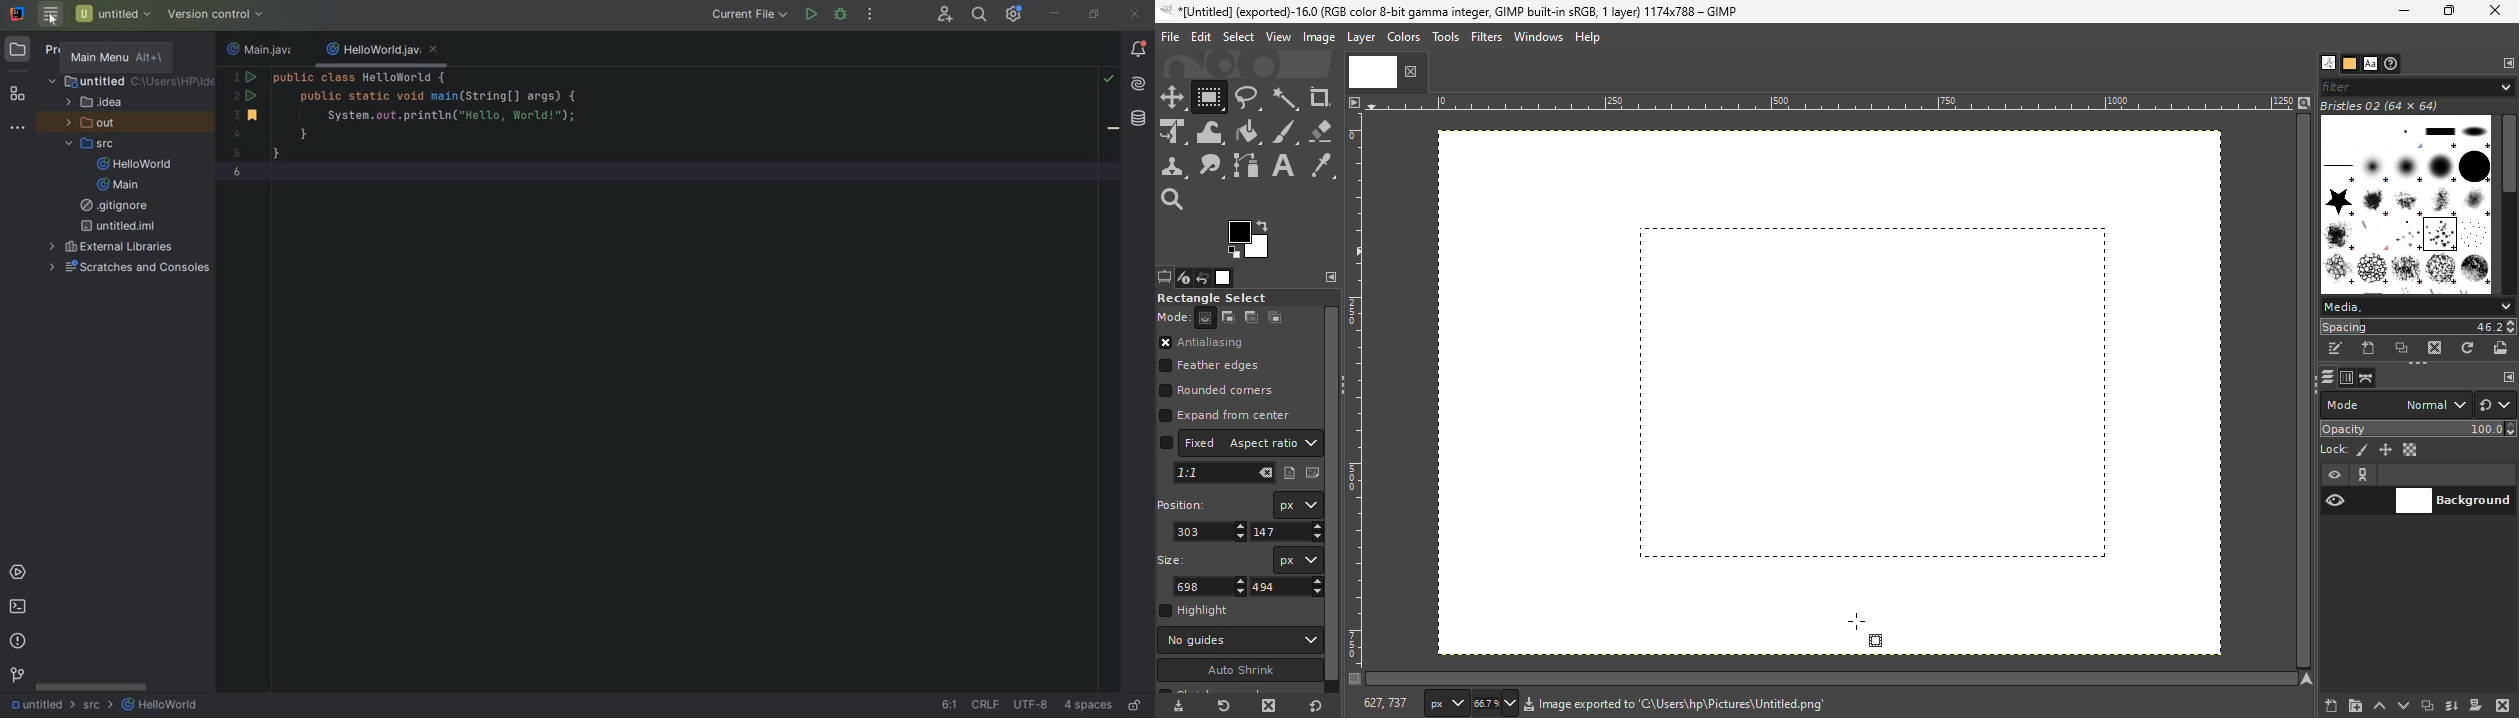 This screenshot has width=2520, height=728. What do you see at coordinates (1861, 399) in the screenshot?
I see `Grid` at bounding box center [1861, 399].